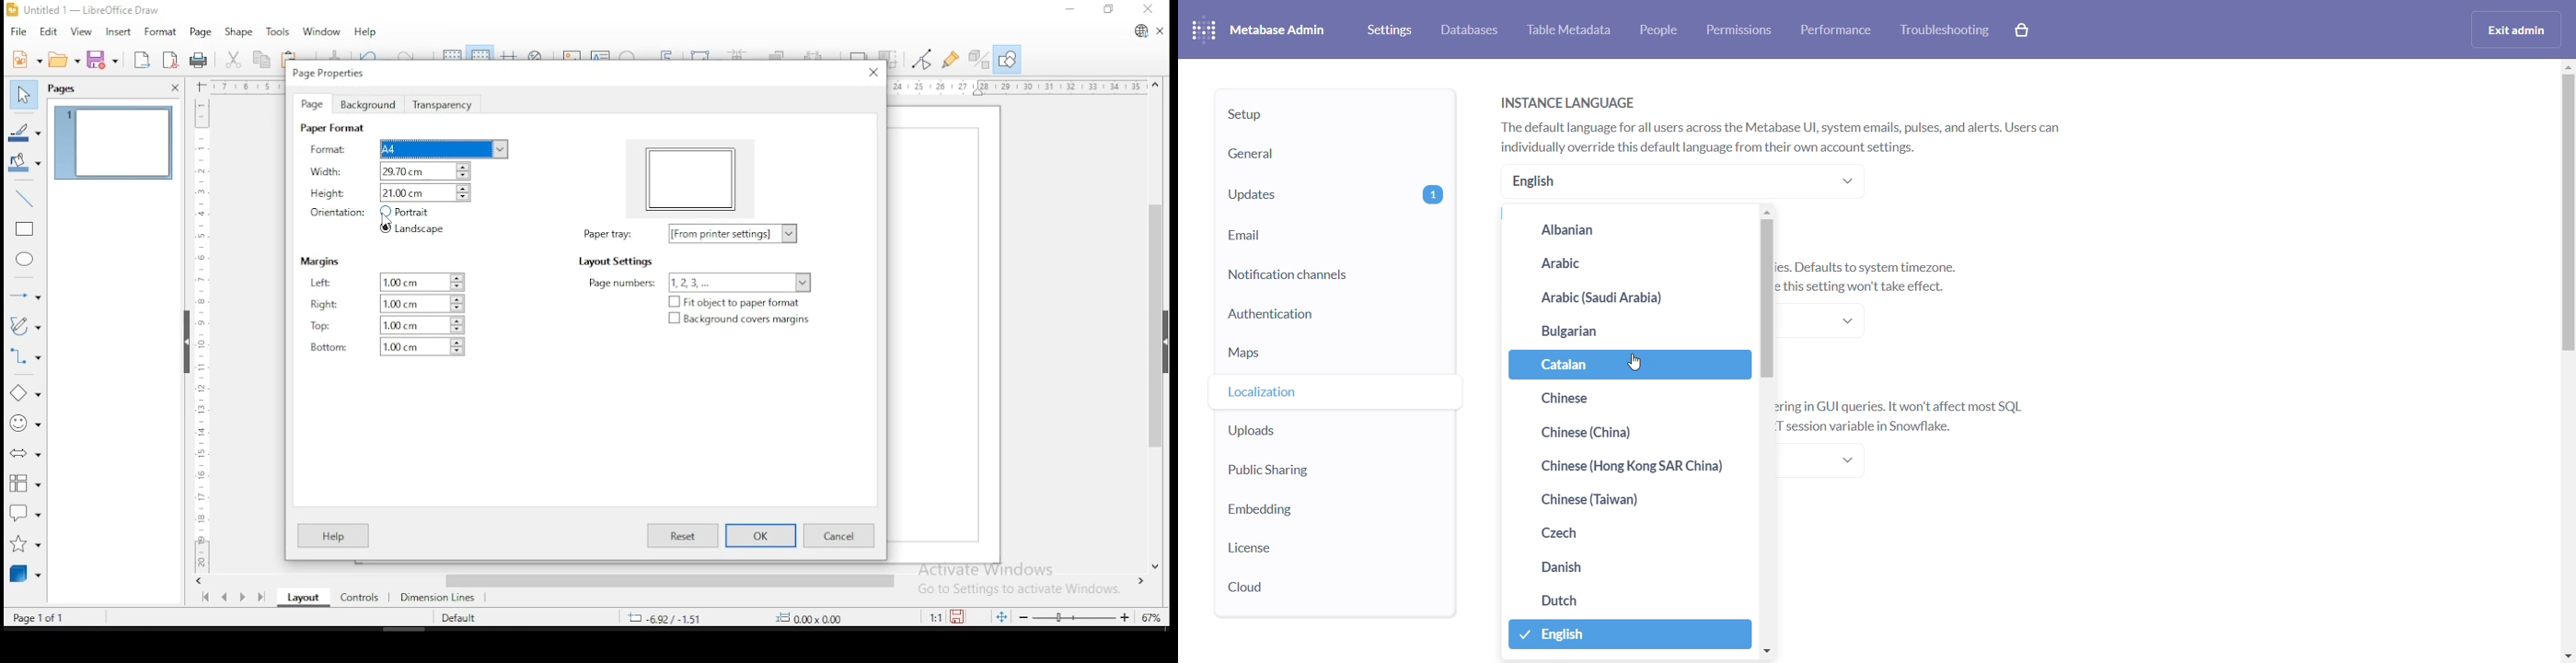 This screenshot has width=2576, height=672. I want to click on dimension lines, so click(442, 599).